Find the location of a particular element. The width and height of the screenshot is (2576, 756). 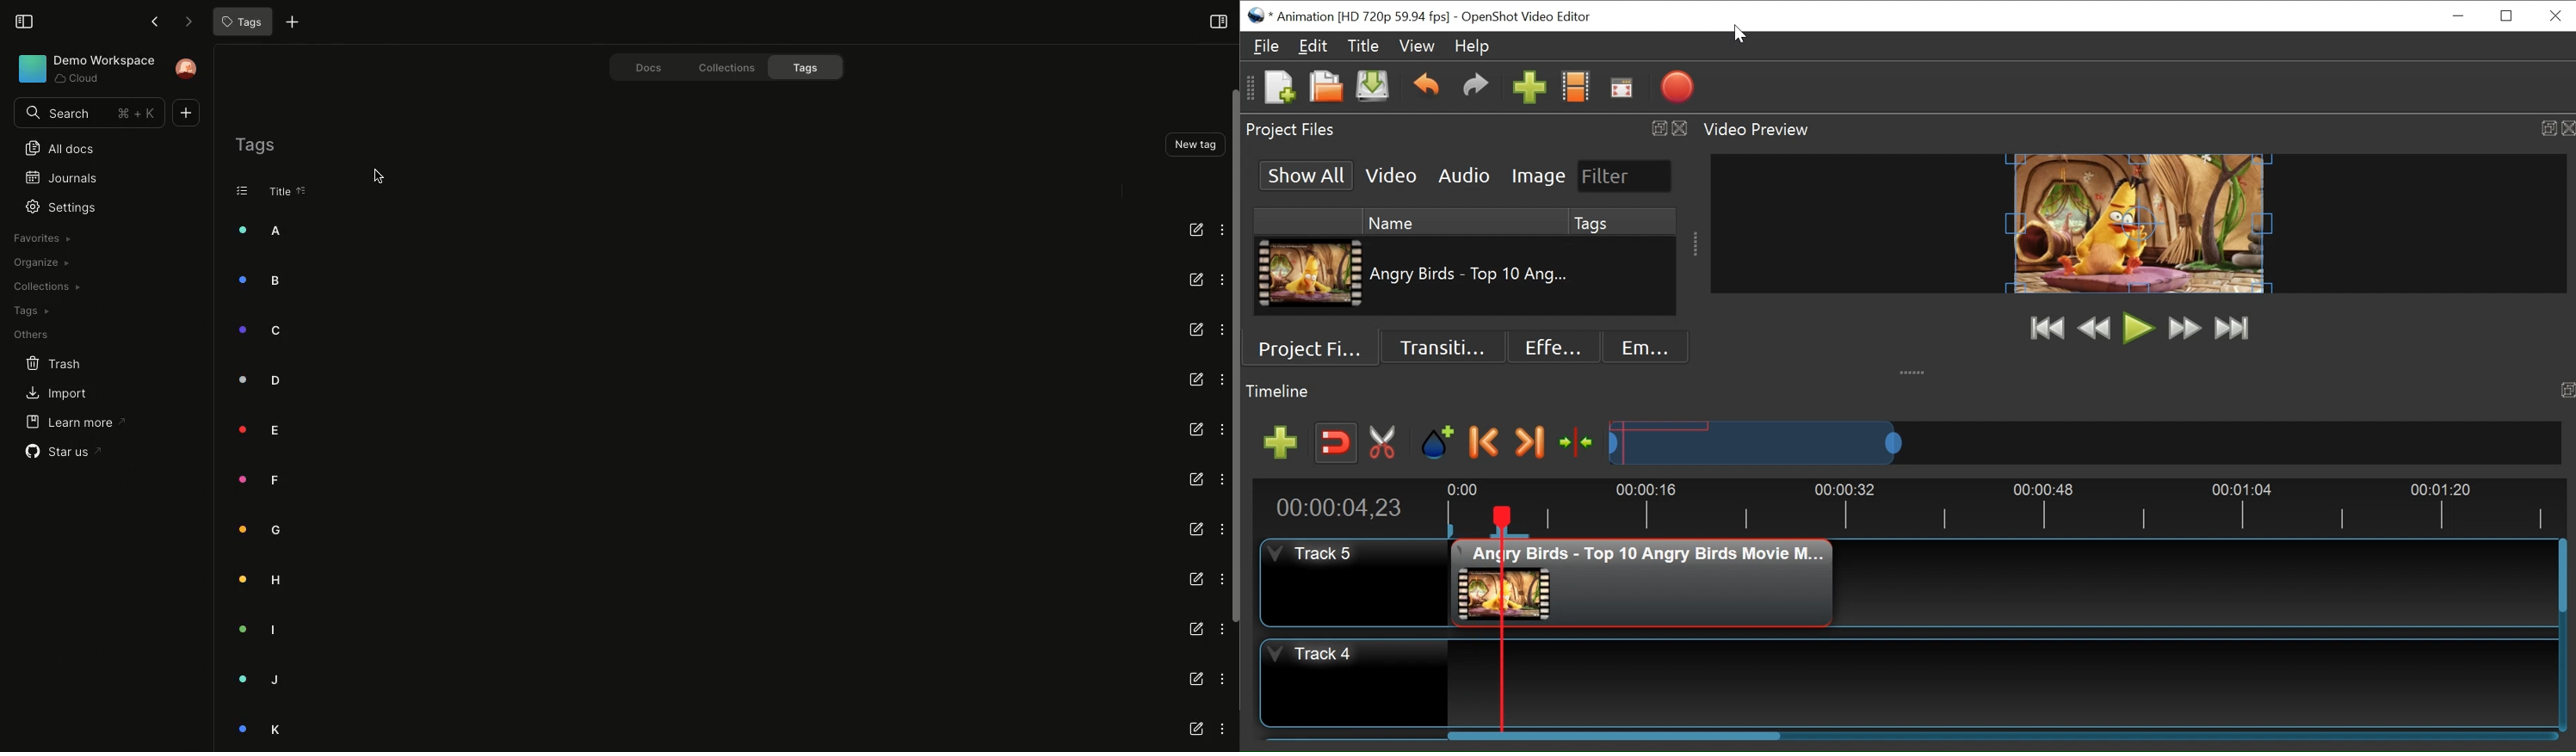

New tab is located at coordinates (288, 24).